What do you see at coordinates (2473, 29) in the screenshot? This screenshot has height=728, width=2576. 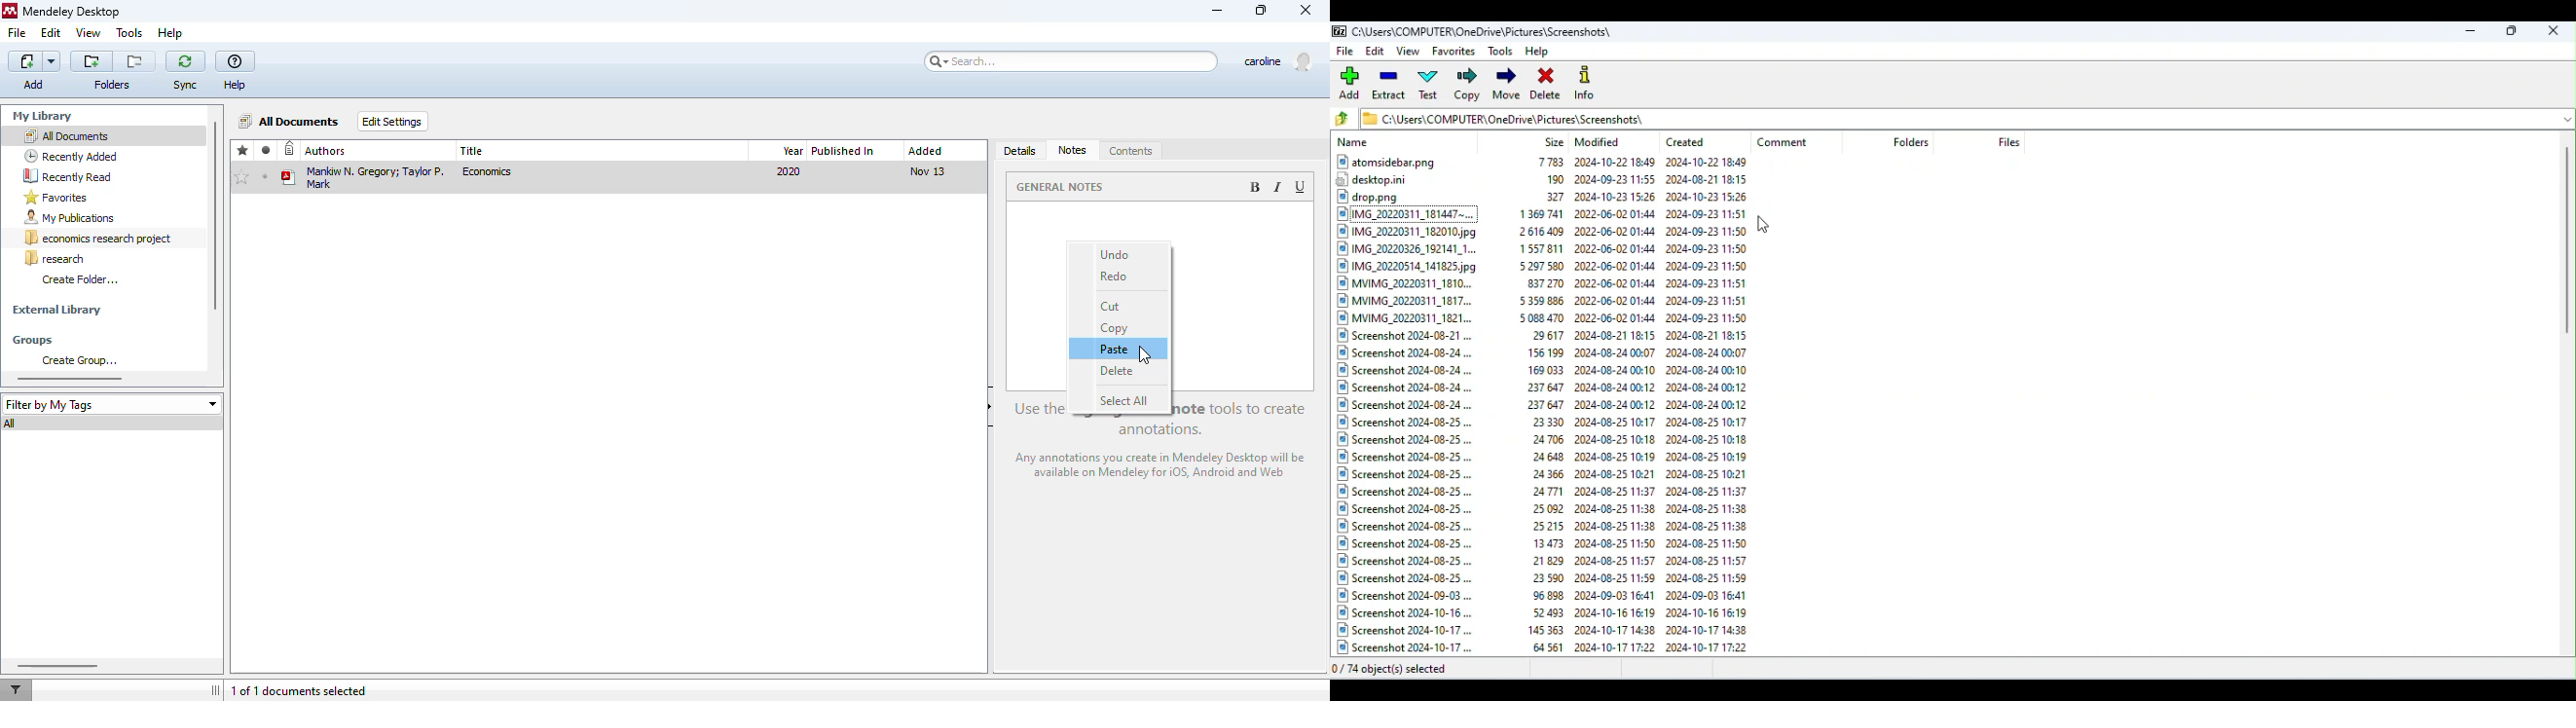 I see `Minimize` at bounding box center [2473, 29].